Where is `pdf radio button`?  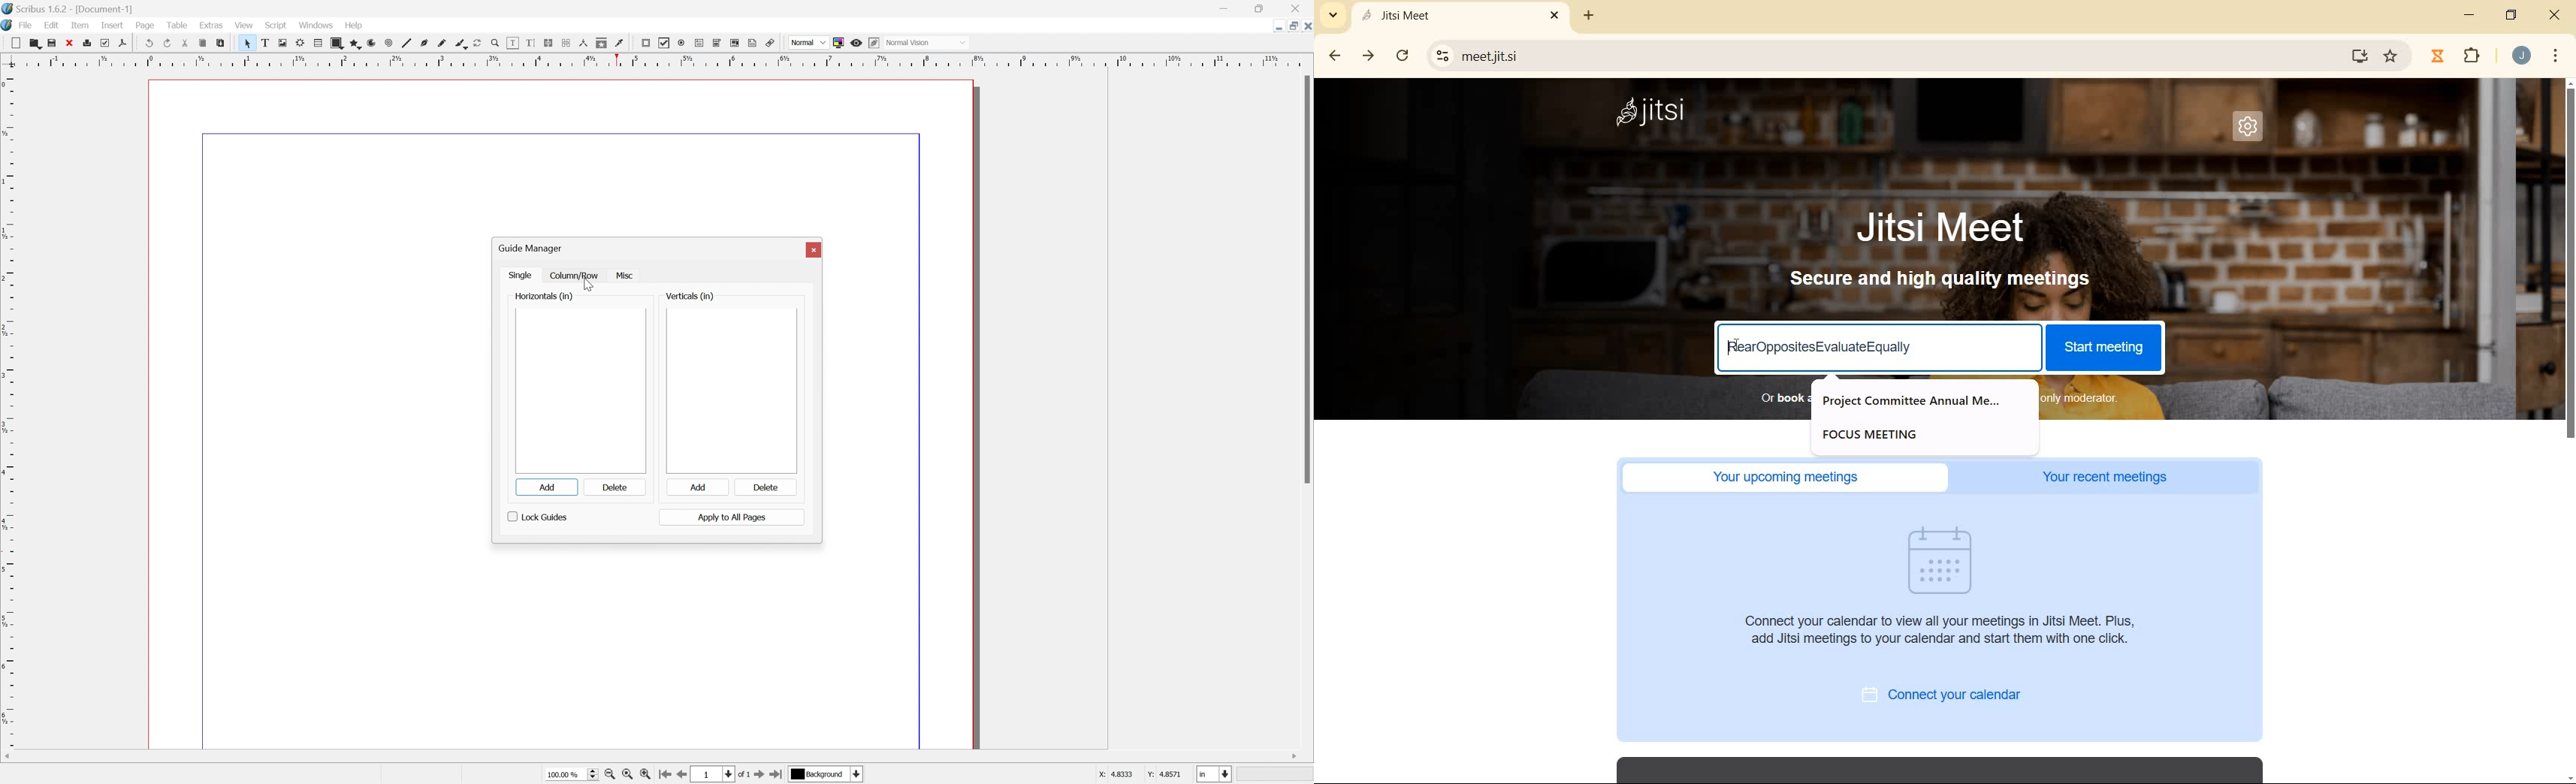
pdf radio button is located at coordinates (682, 43).